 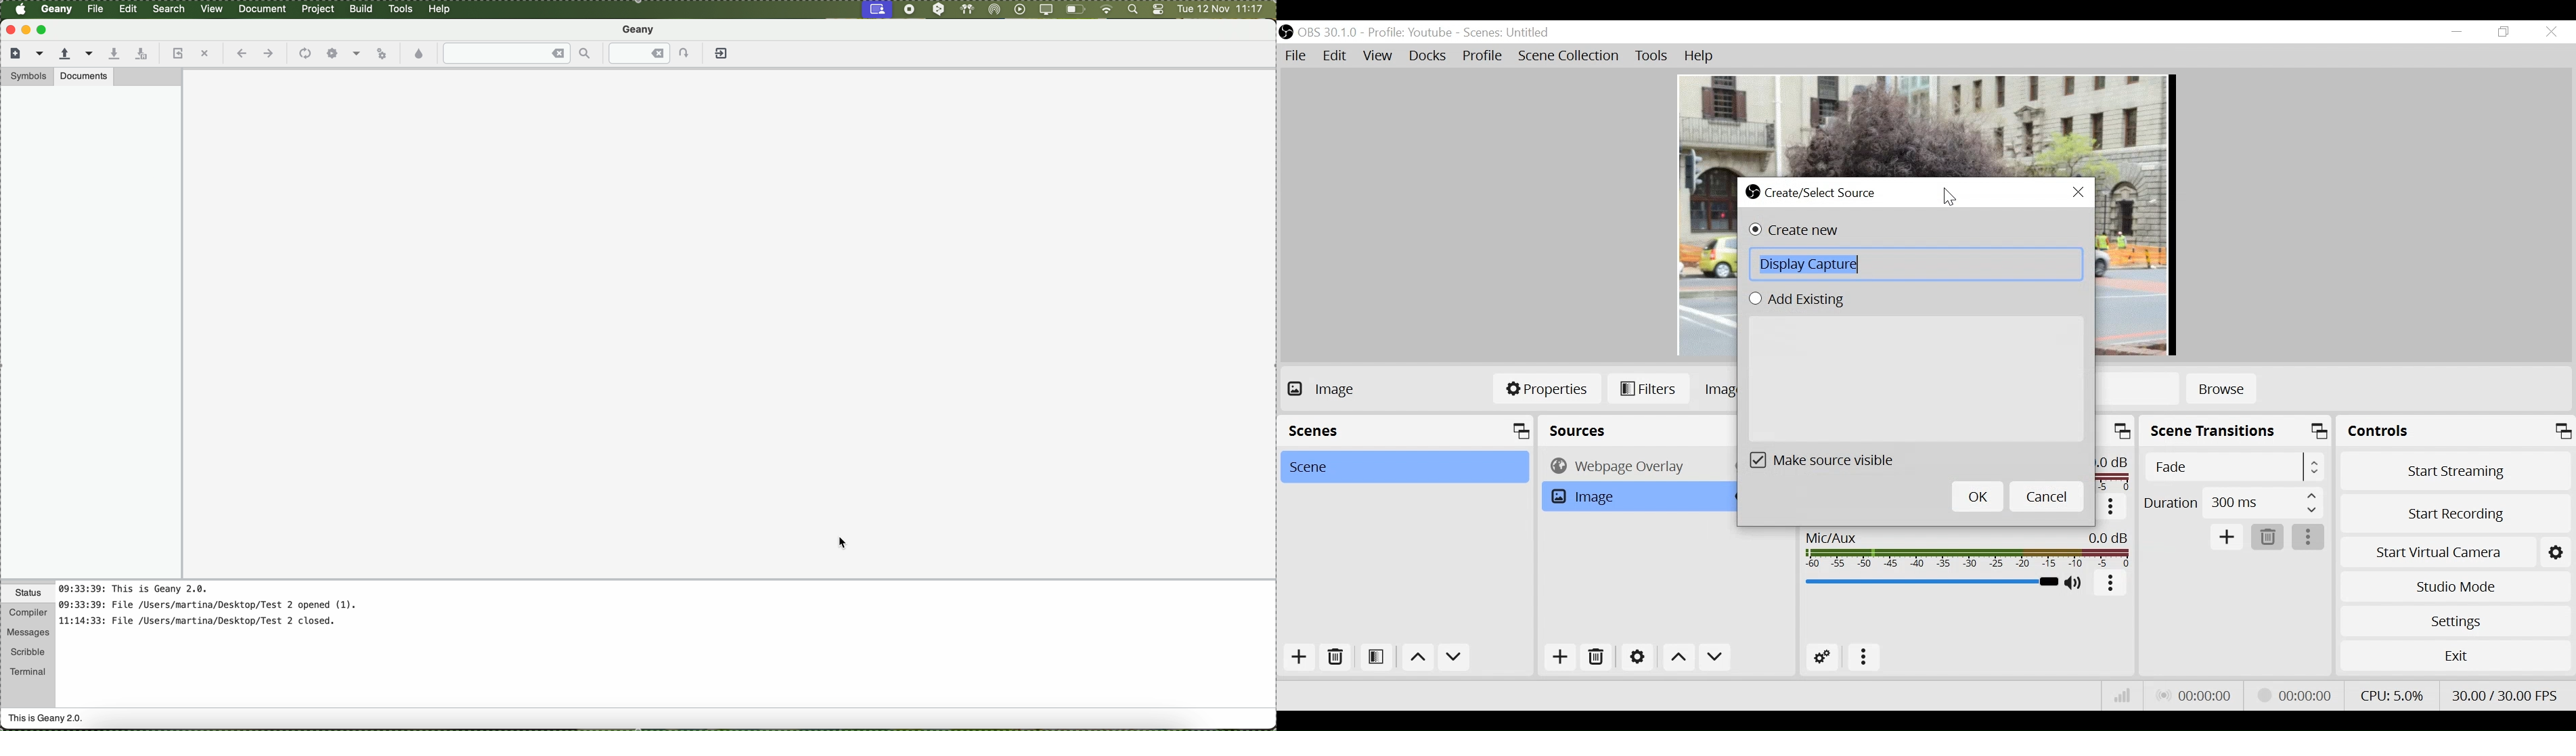 I want to click on Live Status, so click(x=2196, y=695).